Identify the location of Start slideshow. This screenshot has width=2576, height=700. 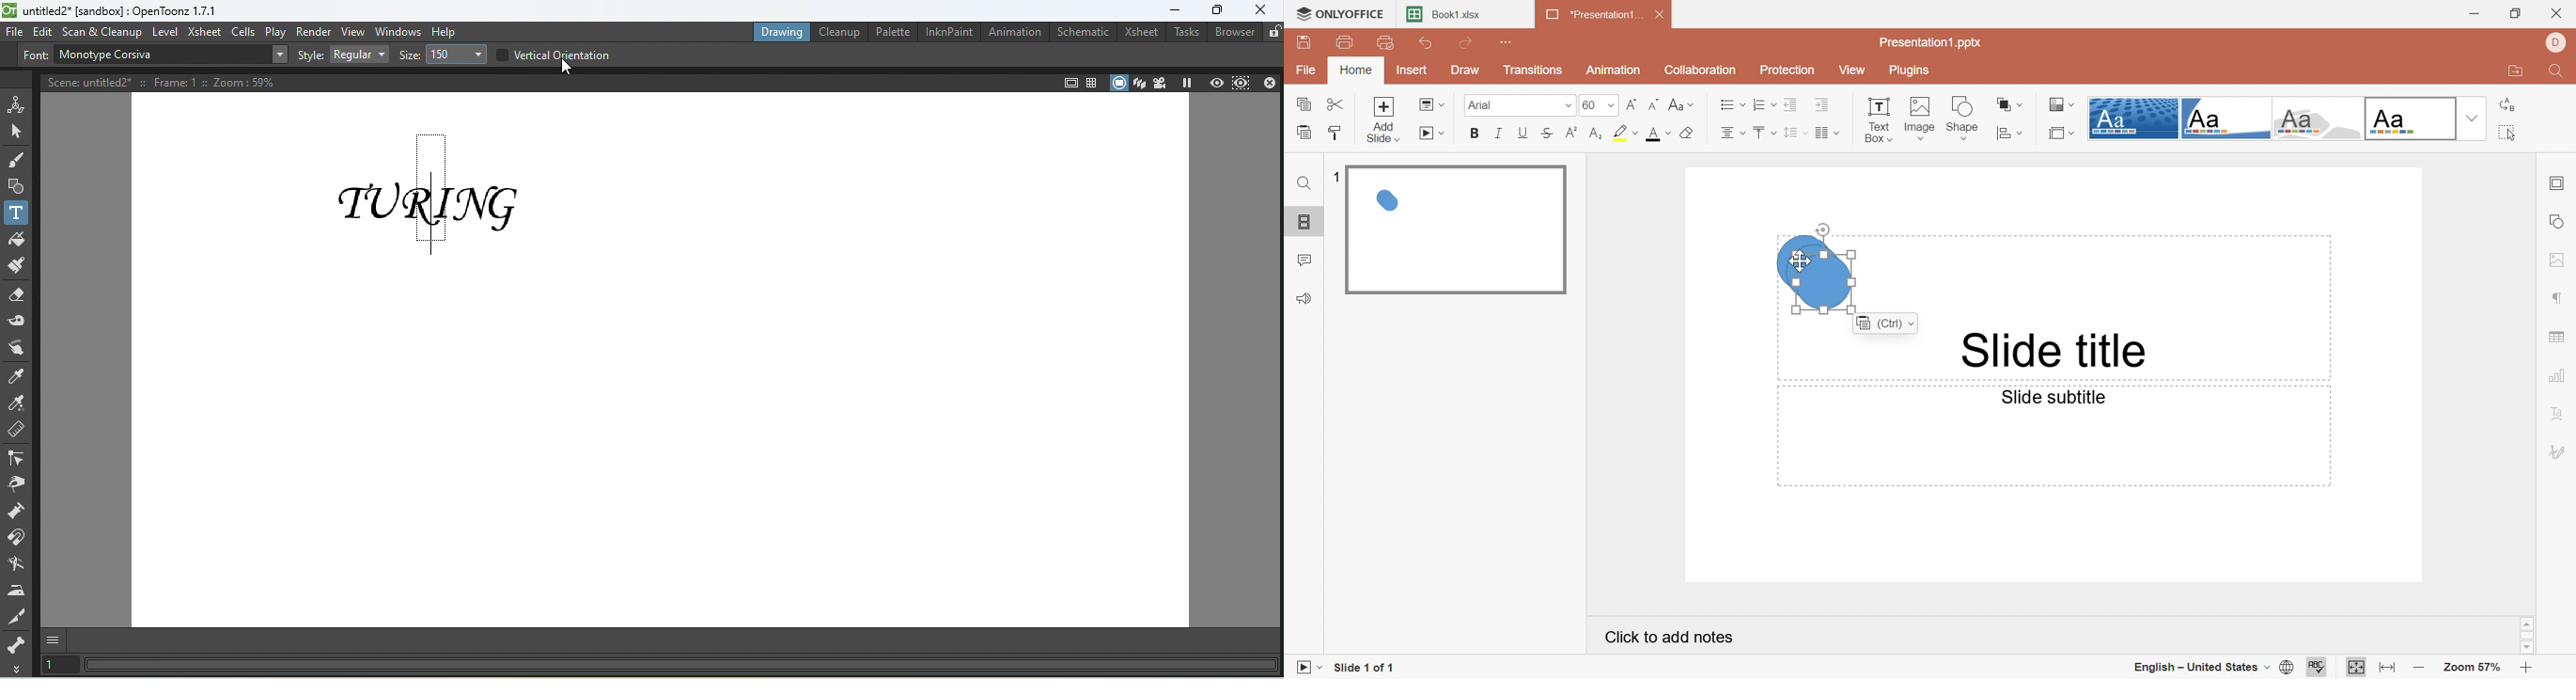
(1433, 133).